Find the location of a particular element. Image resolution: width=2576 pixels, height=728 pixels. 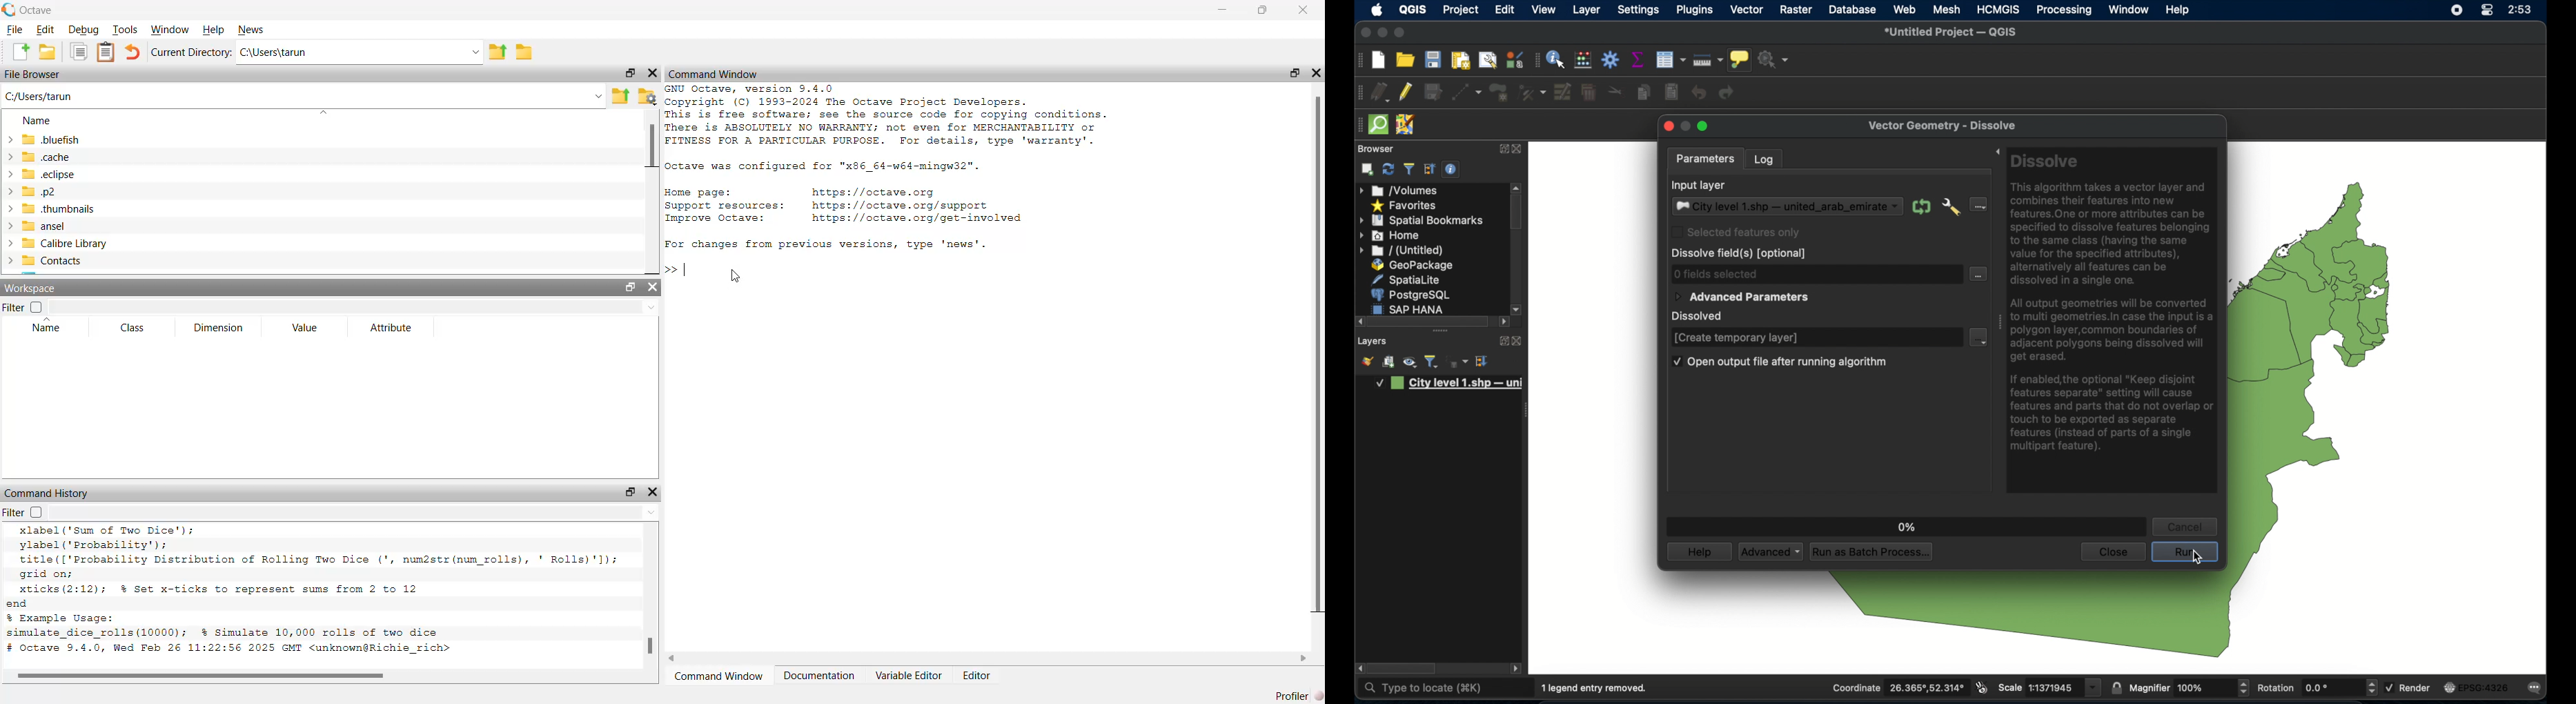

current edits is located at coordinates (1380, 92).